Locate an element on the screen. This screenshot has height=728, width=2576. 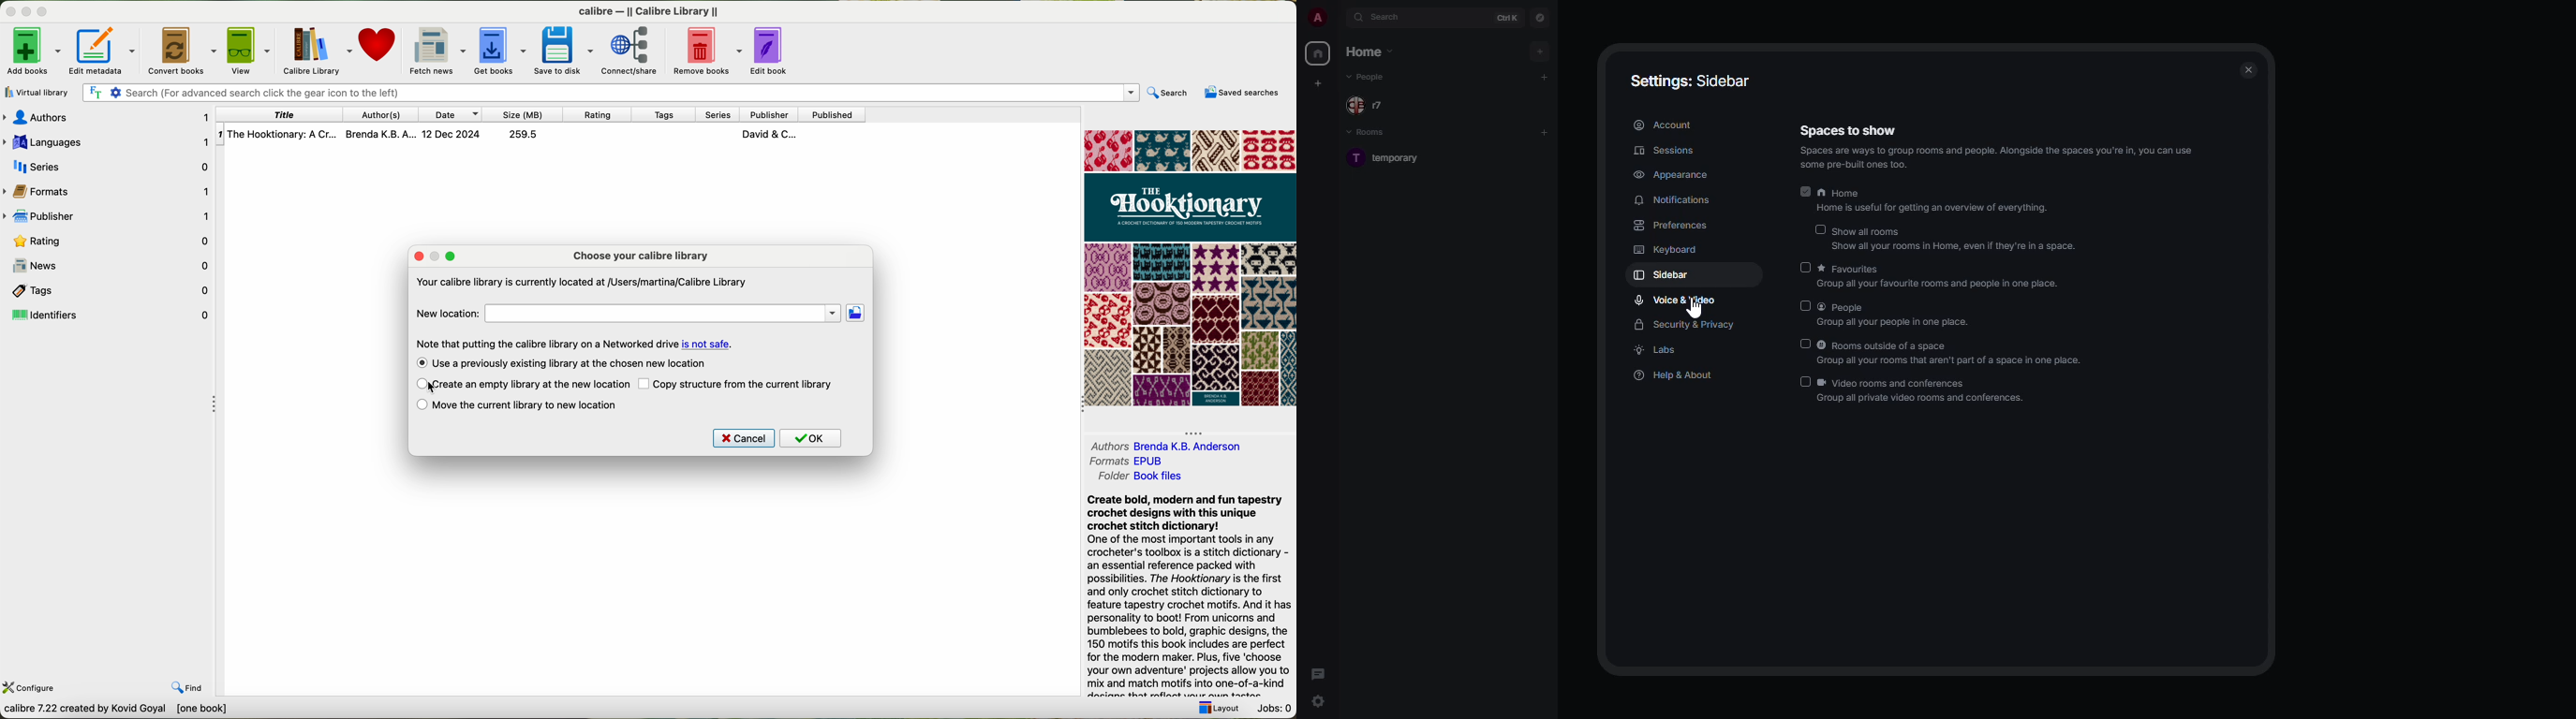
disabled is located at coordinates (1807, 381).